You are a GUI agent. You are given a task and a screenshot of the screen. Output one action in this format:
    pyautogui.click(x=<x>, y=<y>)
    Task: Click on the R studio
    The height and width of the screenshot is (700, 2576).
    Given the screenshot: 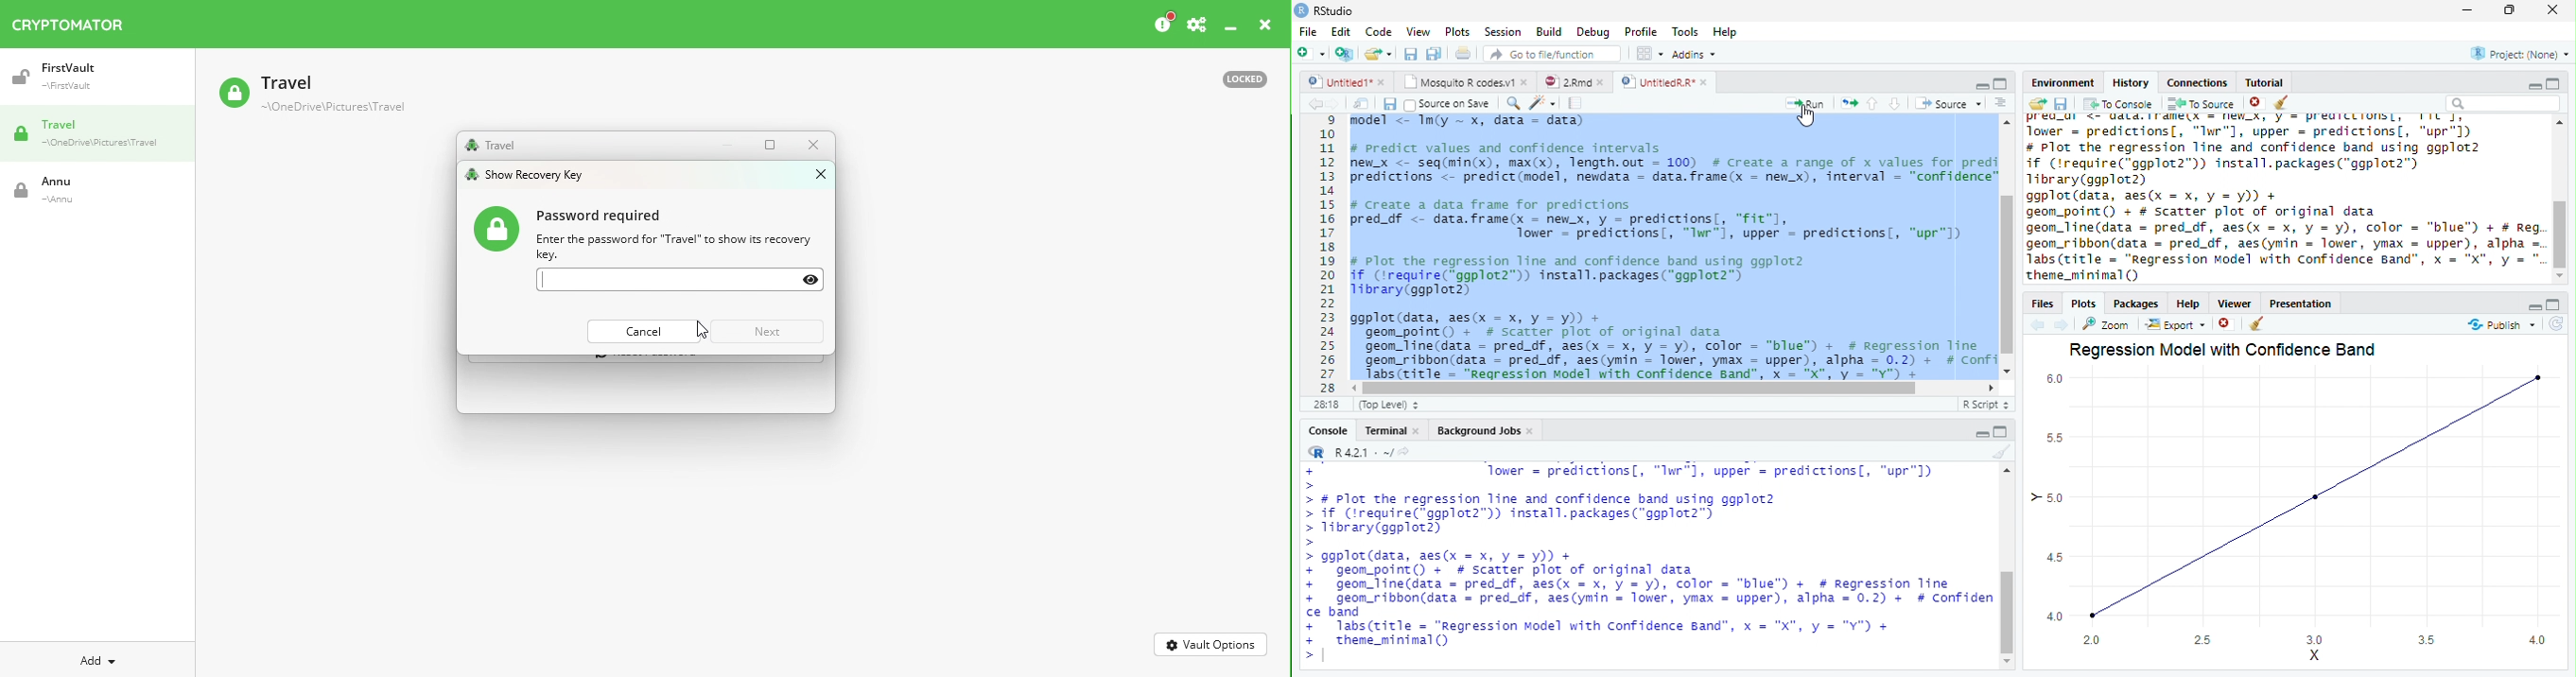 What is the action you would take?
    pyautogui.click(x=1328, y=10)
    